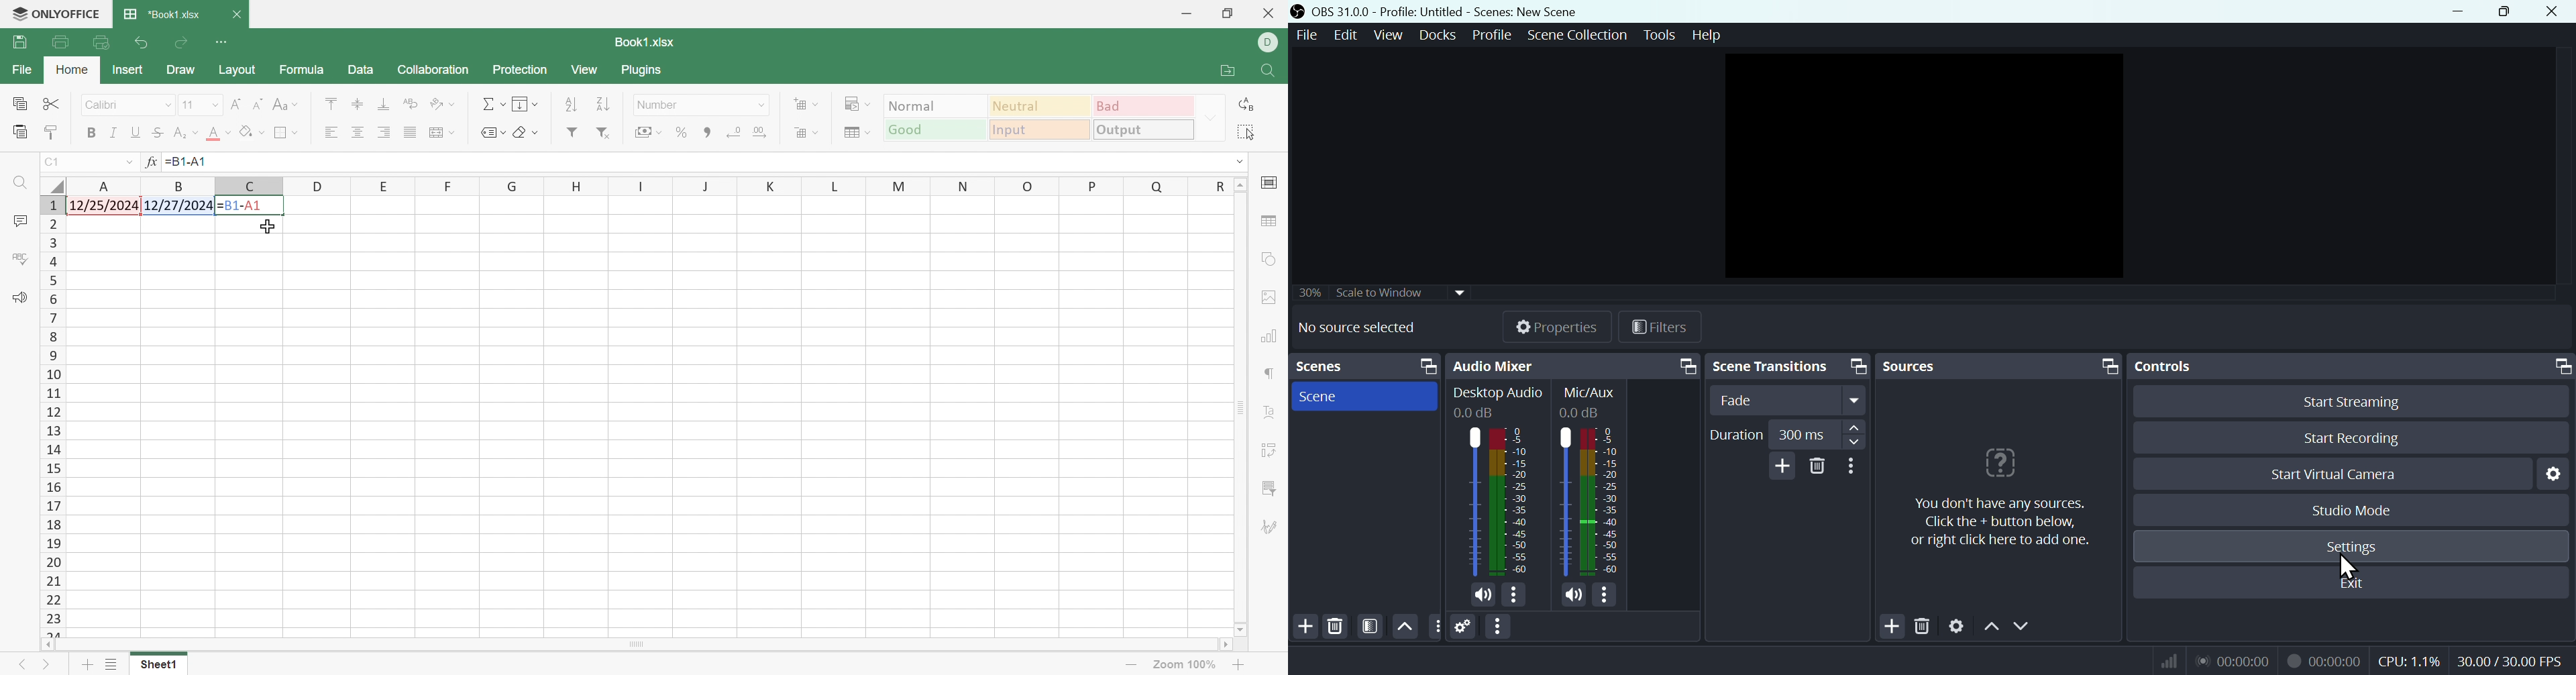  I want to click on Add, so click(1303, 626).